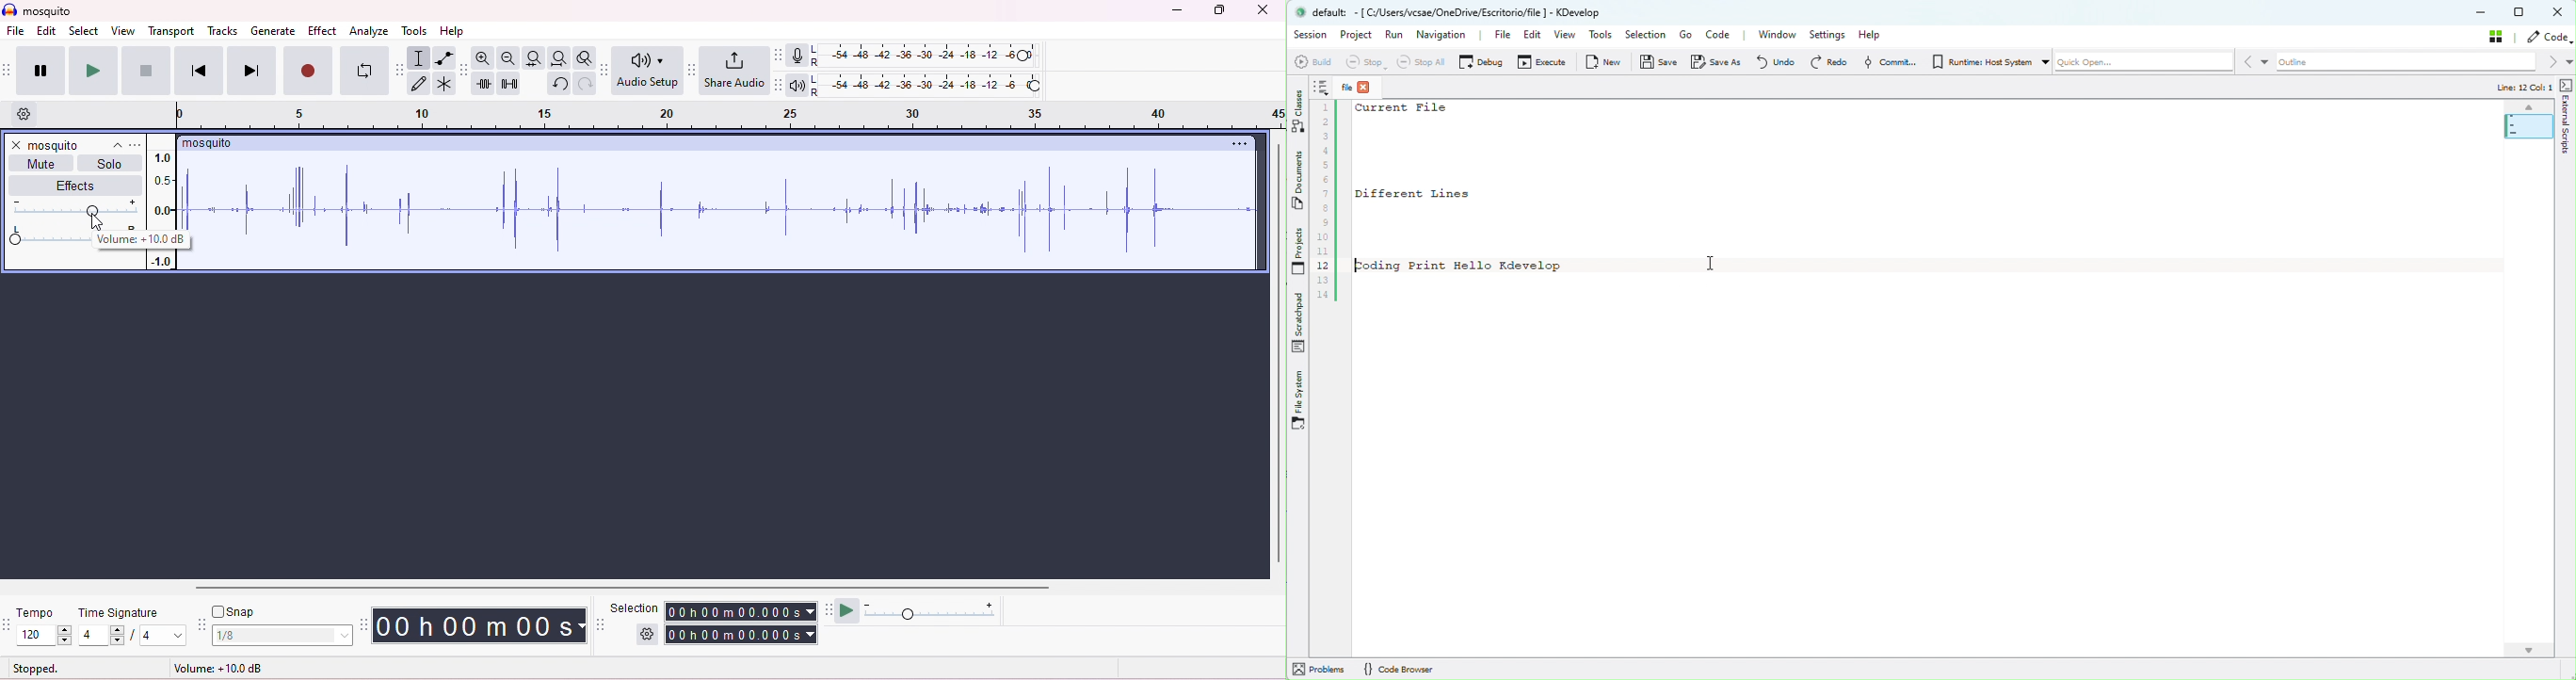  What do you see at coordinates (45, 236) in the screenshot?
I see `pan` at bounding box center [45, 236].